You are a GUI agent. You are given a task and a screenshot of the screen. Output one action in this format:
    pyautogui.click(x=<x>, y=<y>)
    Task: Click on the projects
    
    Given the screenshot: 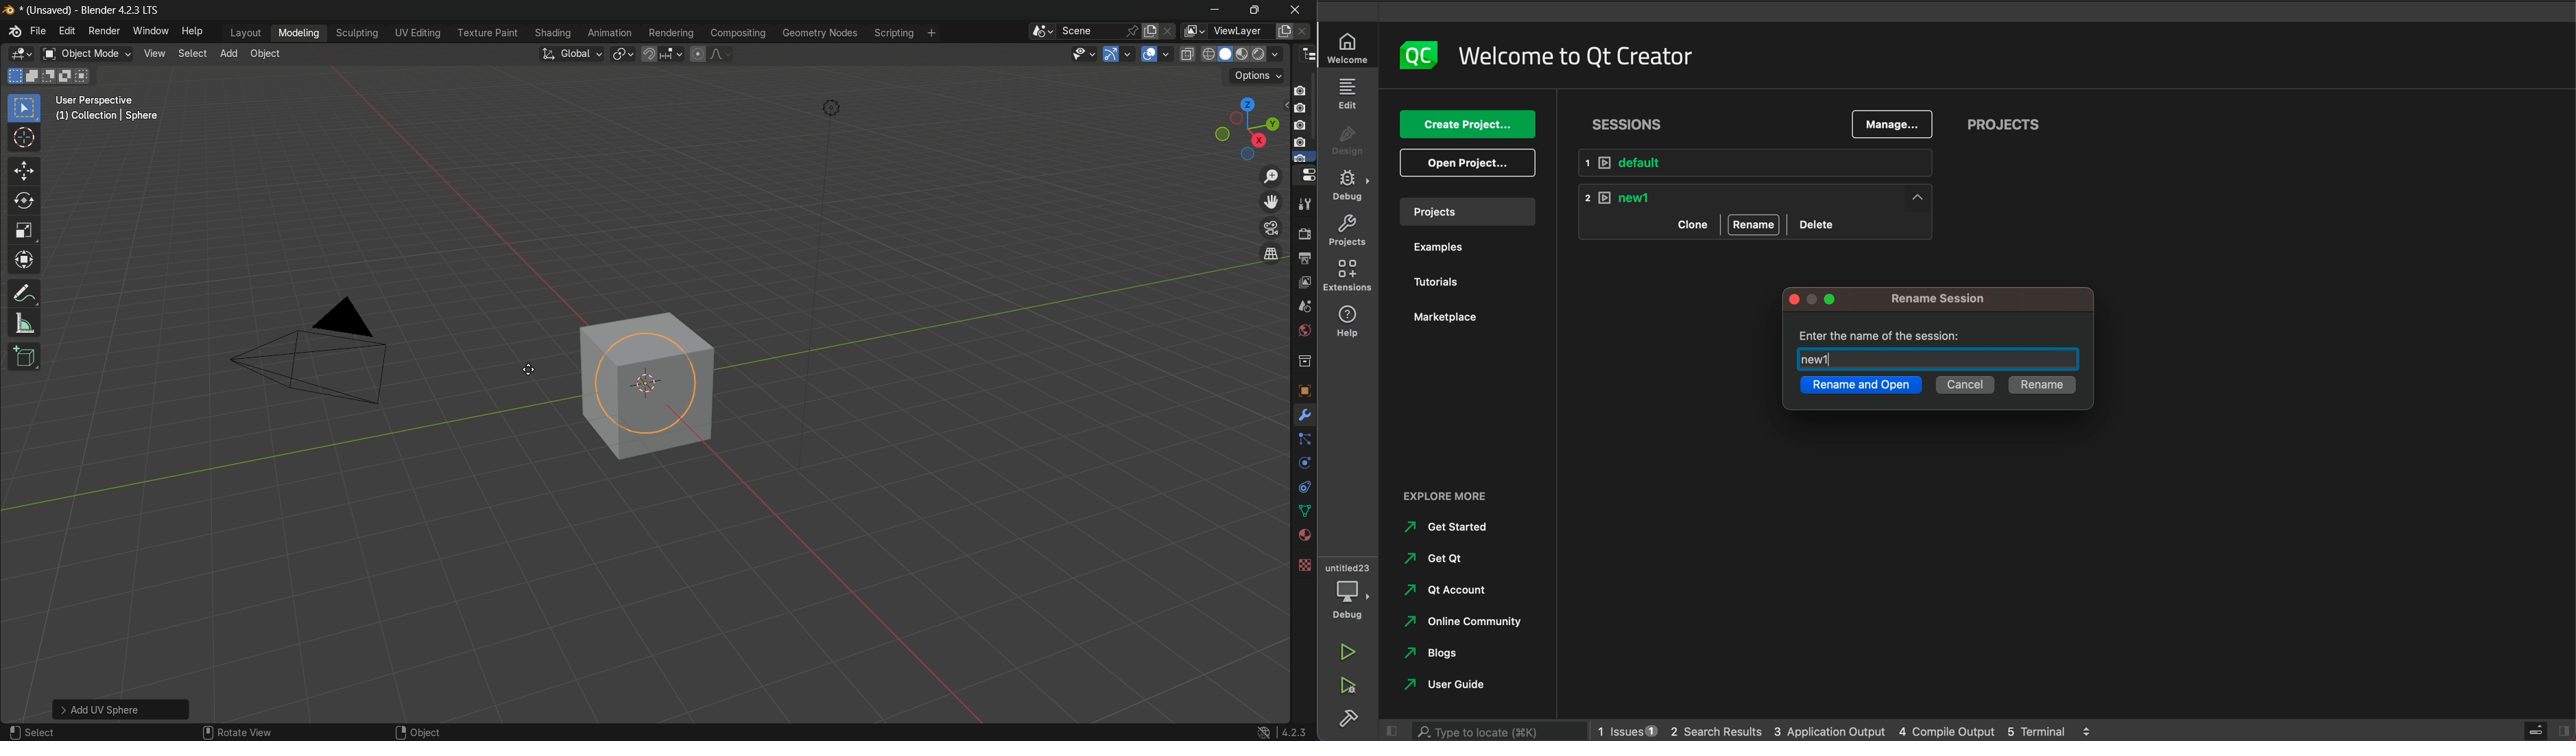 What is the action you would take?
    pyautogui.click(x=2004, y=126)
    